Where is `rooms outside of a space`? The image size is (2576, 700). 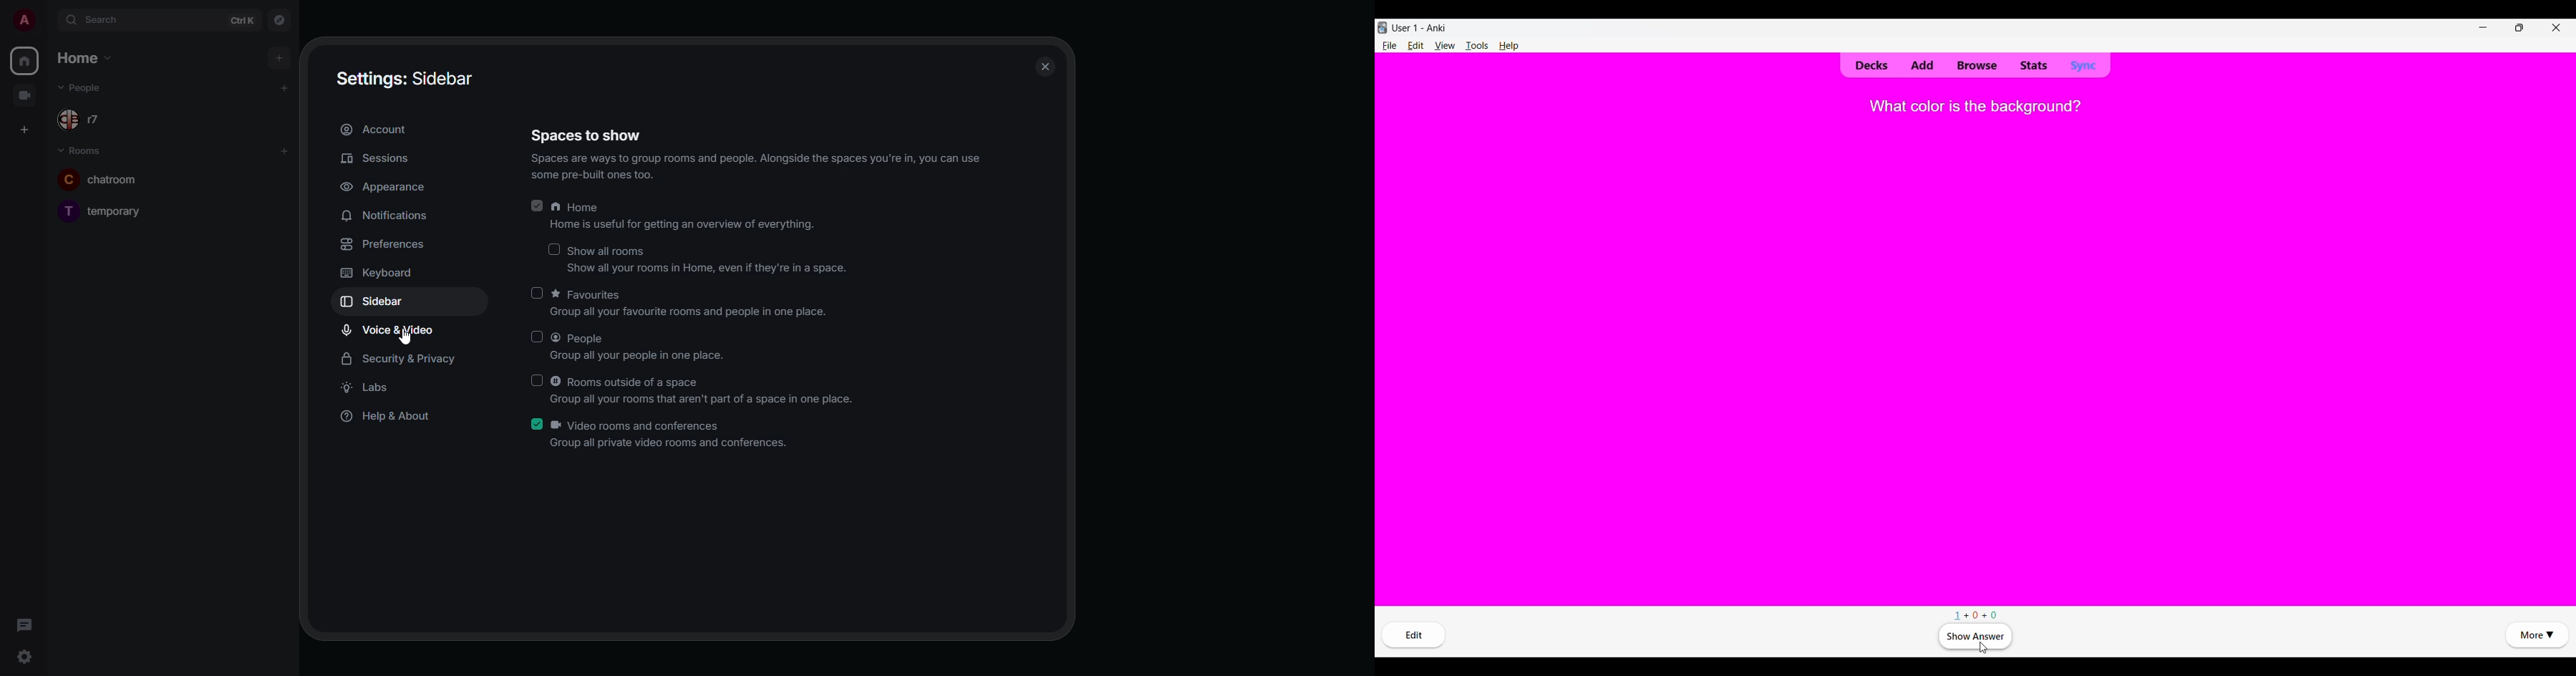 rooms outside of a space is located at coordinates (702, 389).